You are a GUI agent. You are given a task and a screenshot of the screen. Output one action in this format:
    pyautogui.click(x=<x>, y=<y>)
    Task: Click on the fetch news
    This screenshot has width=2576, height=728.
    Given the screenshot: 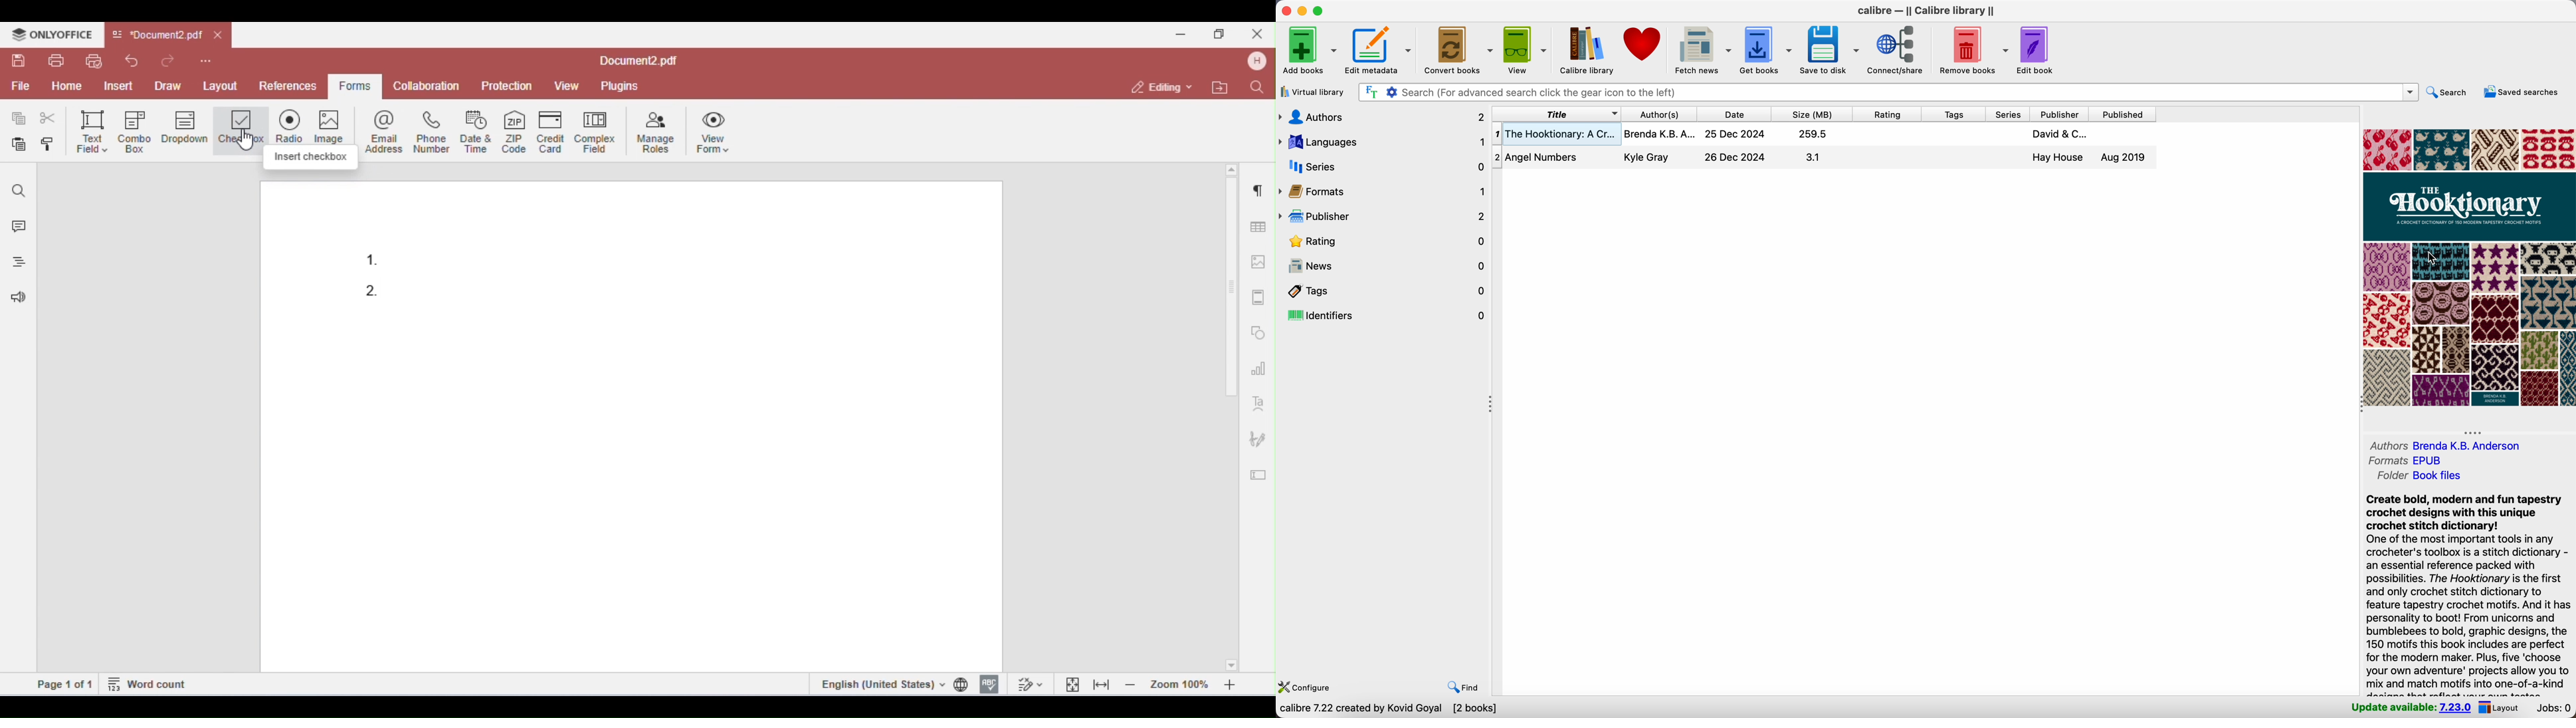 What is the action you would take?
    pyautogui.click(x=1700, y=50)
    